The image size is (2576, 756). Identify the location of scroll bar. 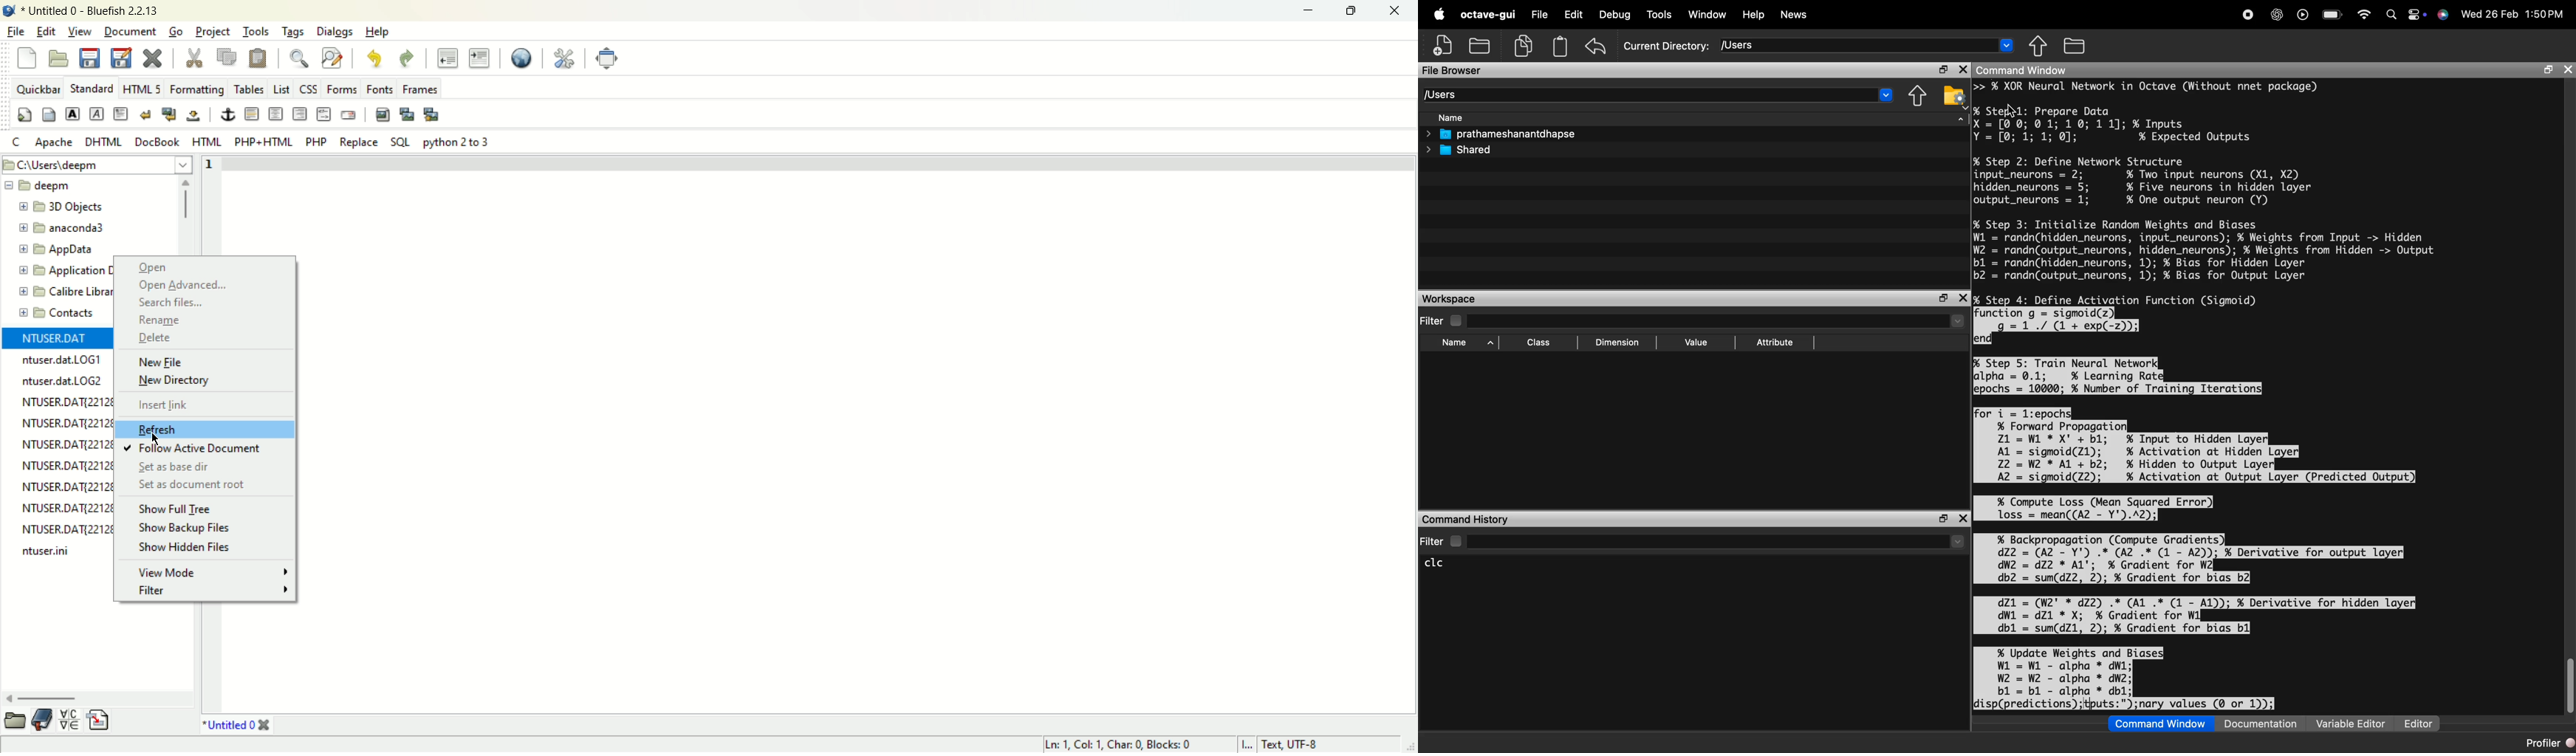
(97, 701).